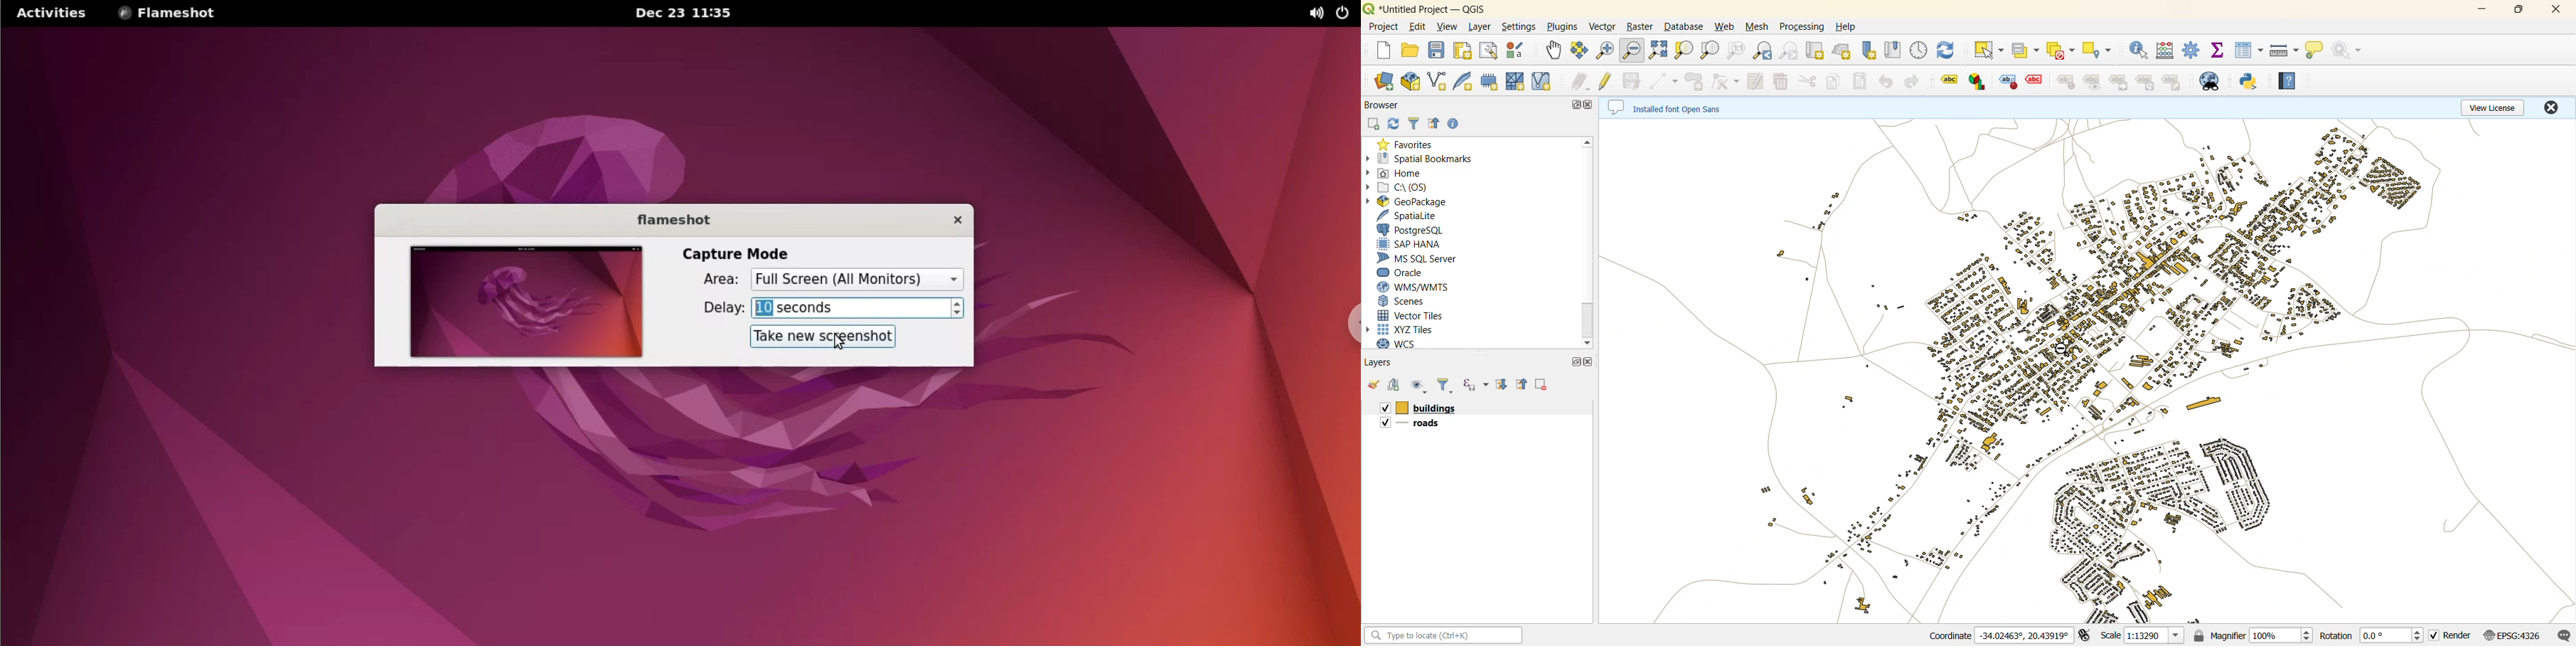 This screenshot has height=672, width=2576. I want to click on new mesh layer, so click(1517, 80).